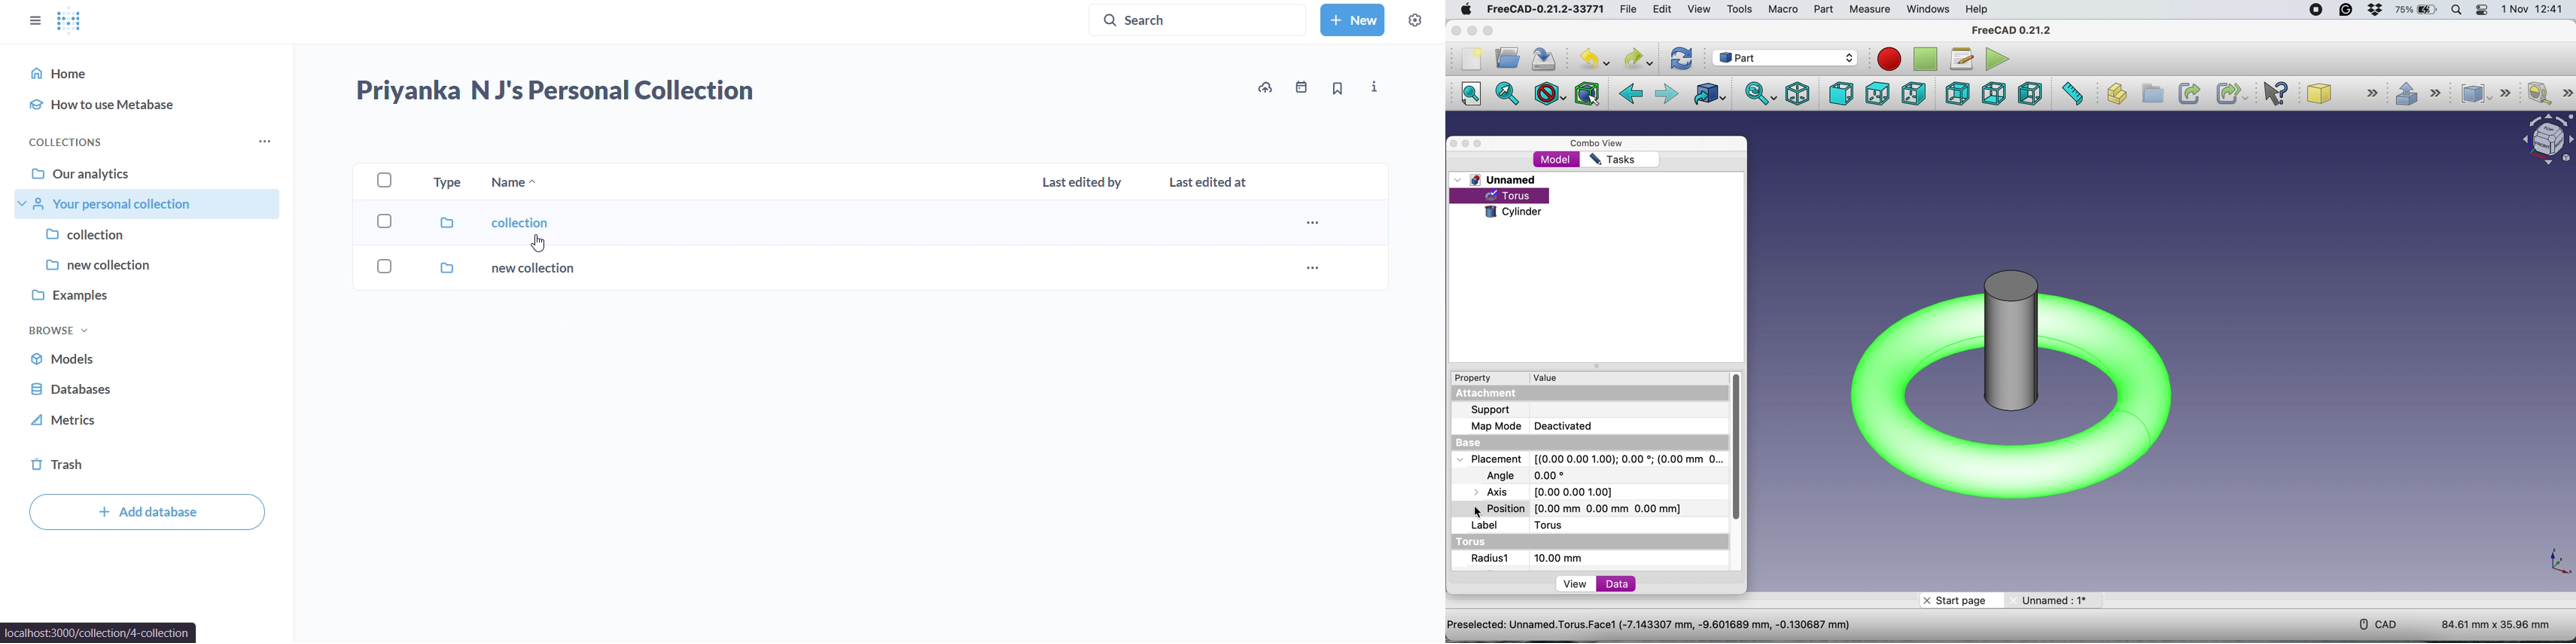 The image size is (2576, 644). What do you see at coordinates (1583, 507) in the screenshot?
I see `position` at bounding box center [1583, 507].